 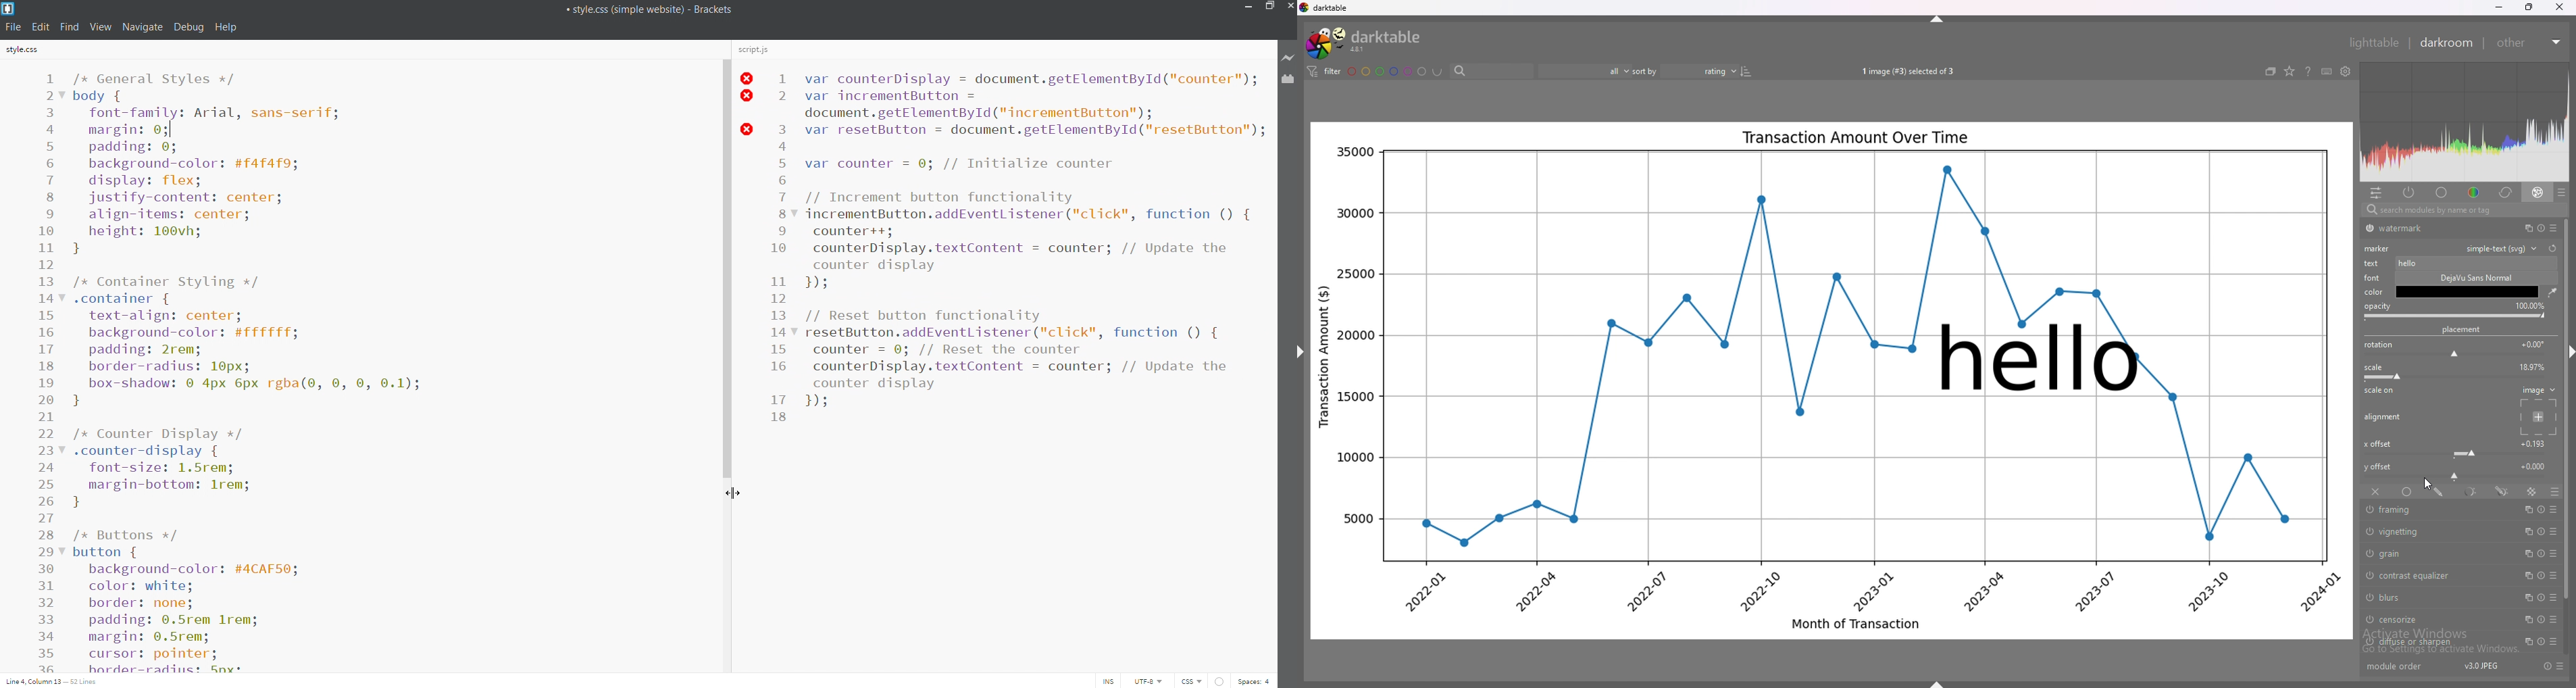 I want to click on base, so click(x=2442, y=192).